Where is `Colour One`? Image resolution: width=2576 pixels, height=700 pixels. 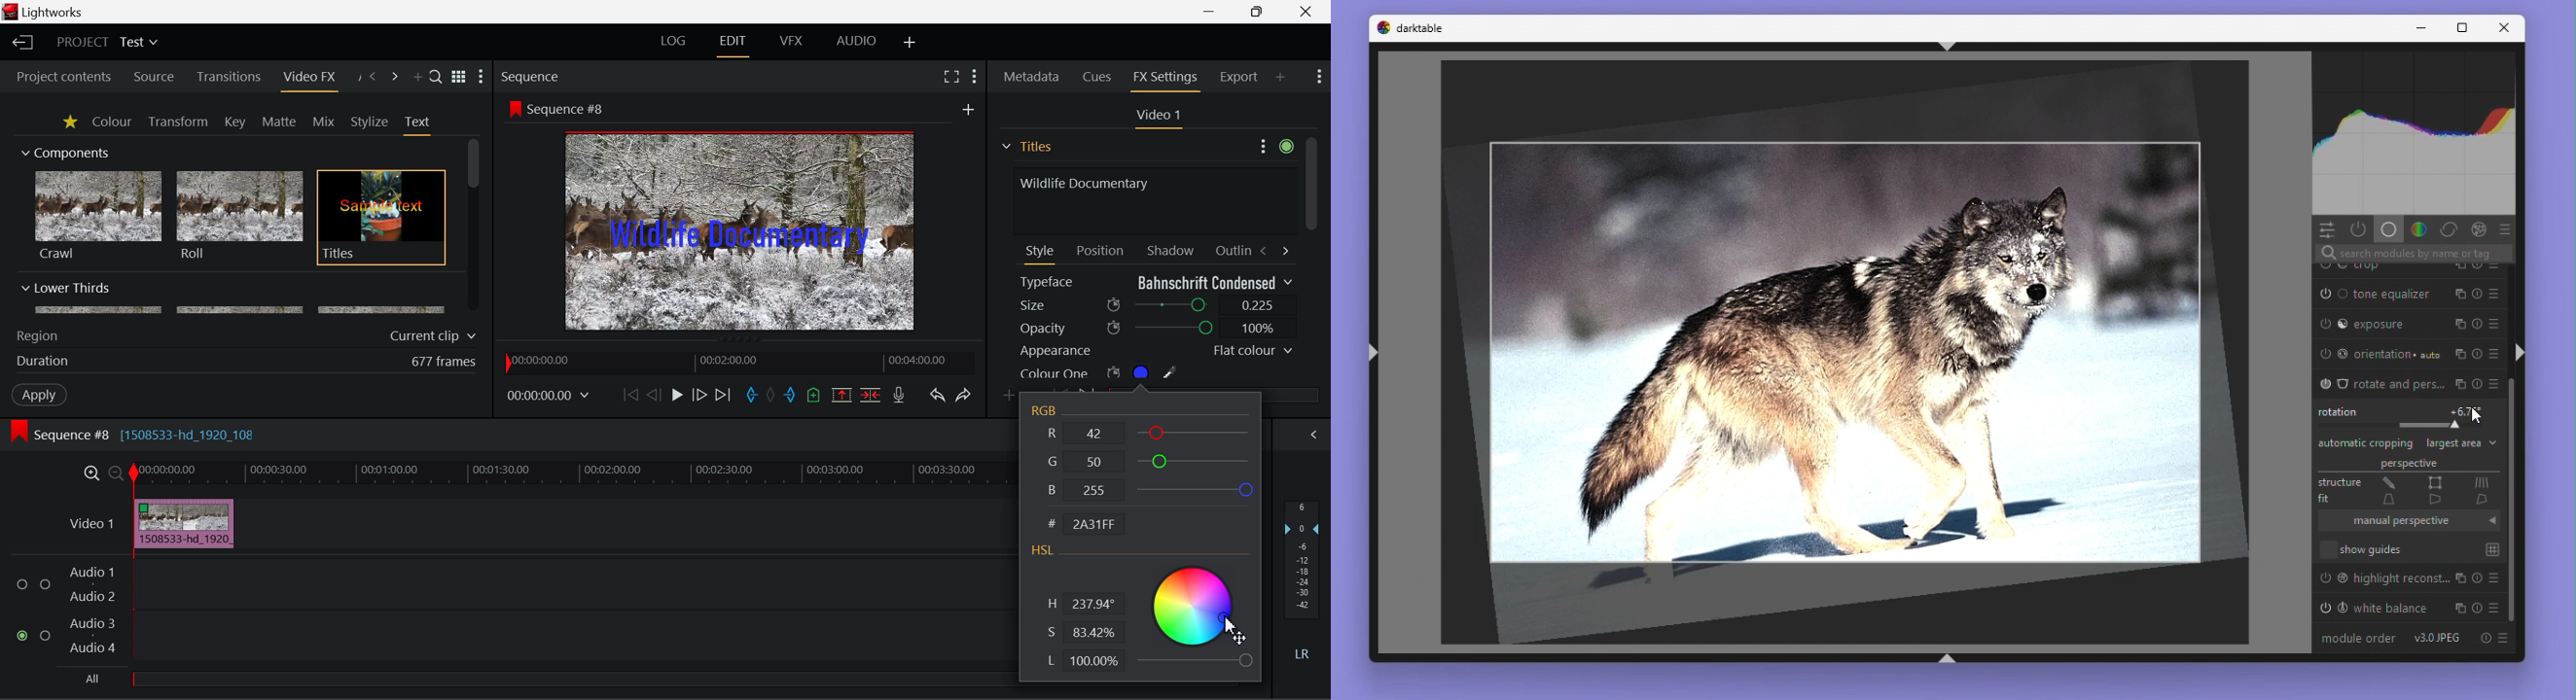 Colour One is located at coordinates (1122, 372).